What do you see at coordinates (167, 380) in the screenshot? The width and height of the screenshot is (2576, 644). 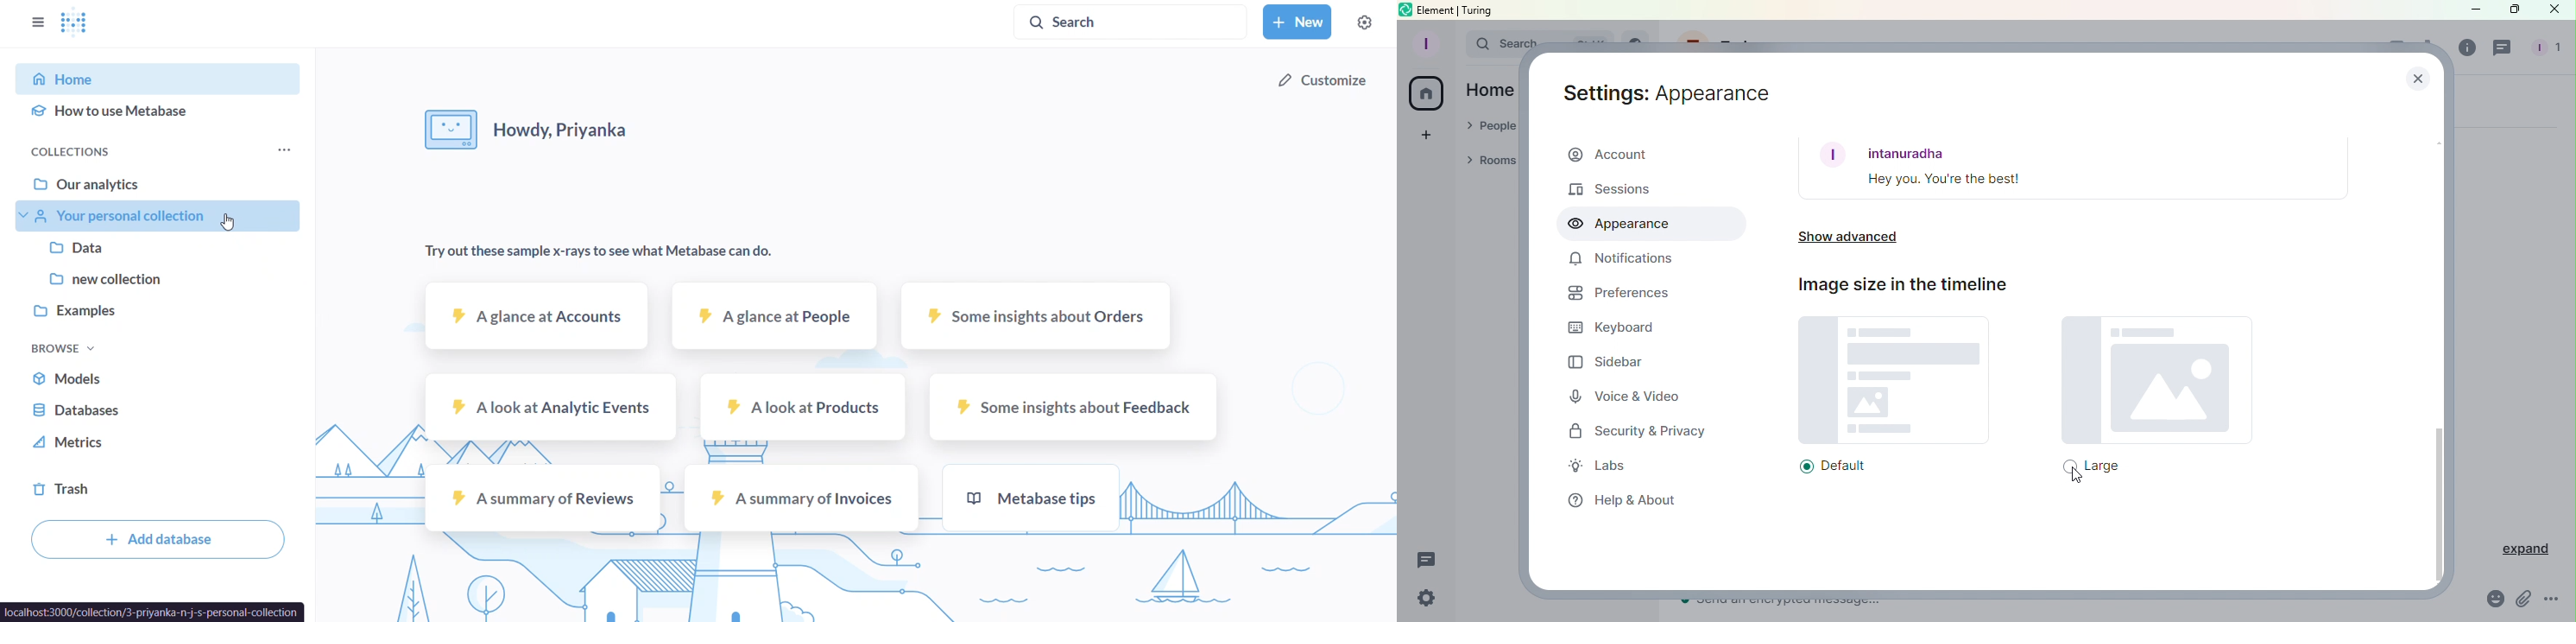 I see `models` at bounding box center [167, 380].